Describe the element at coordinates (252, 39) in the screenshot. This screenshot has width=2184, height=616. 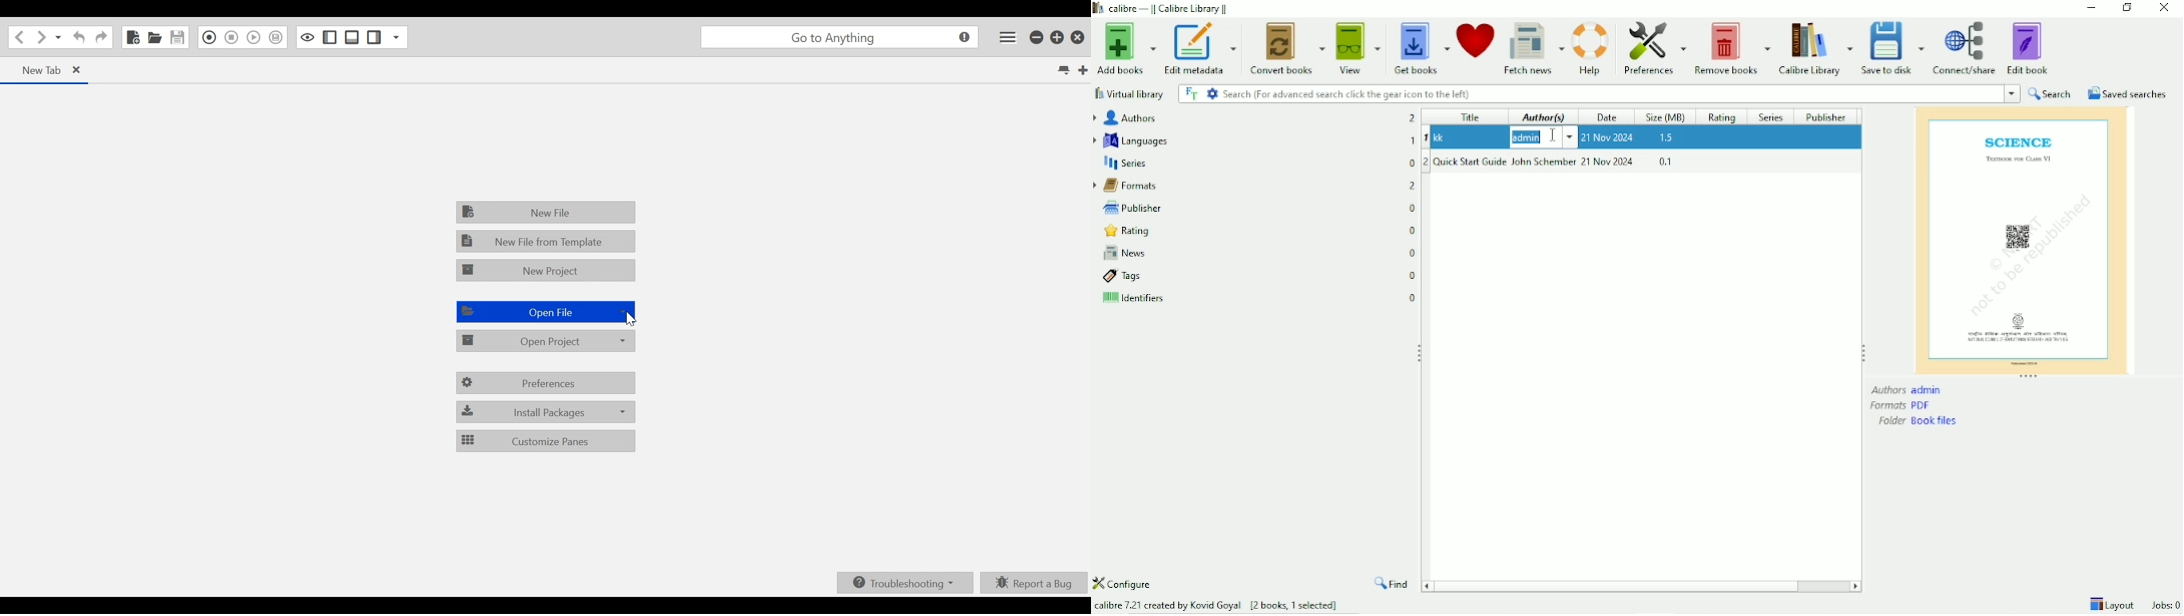
I see `Play Last Macro` at that location.